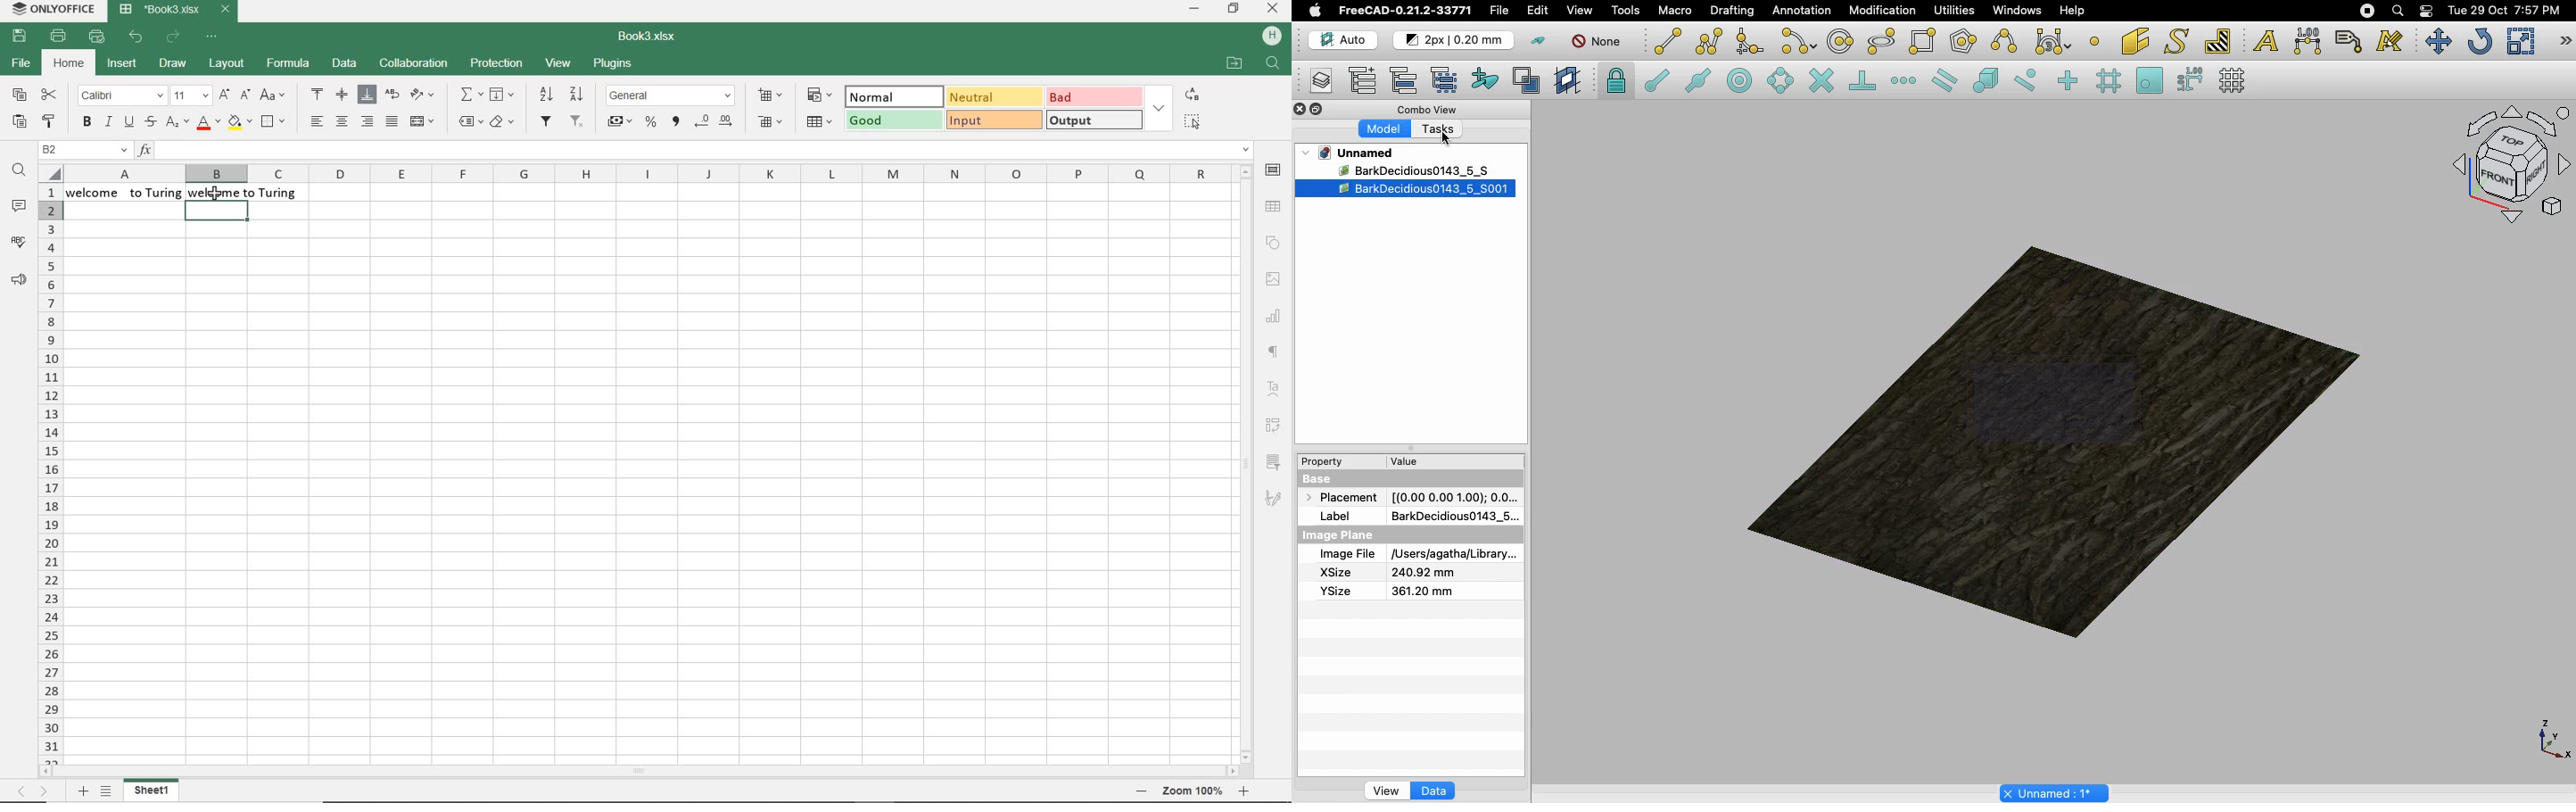 The image size is (2576, 812). What do you see at coordinates (2520, 41) in the screenshot?
I see `Scale` at bounding box center [2520, 41].